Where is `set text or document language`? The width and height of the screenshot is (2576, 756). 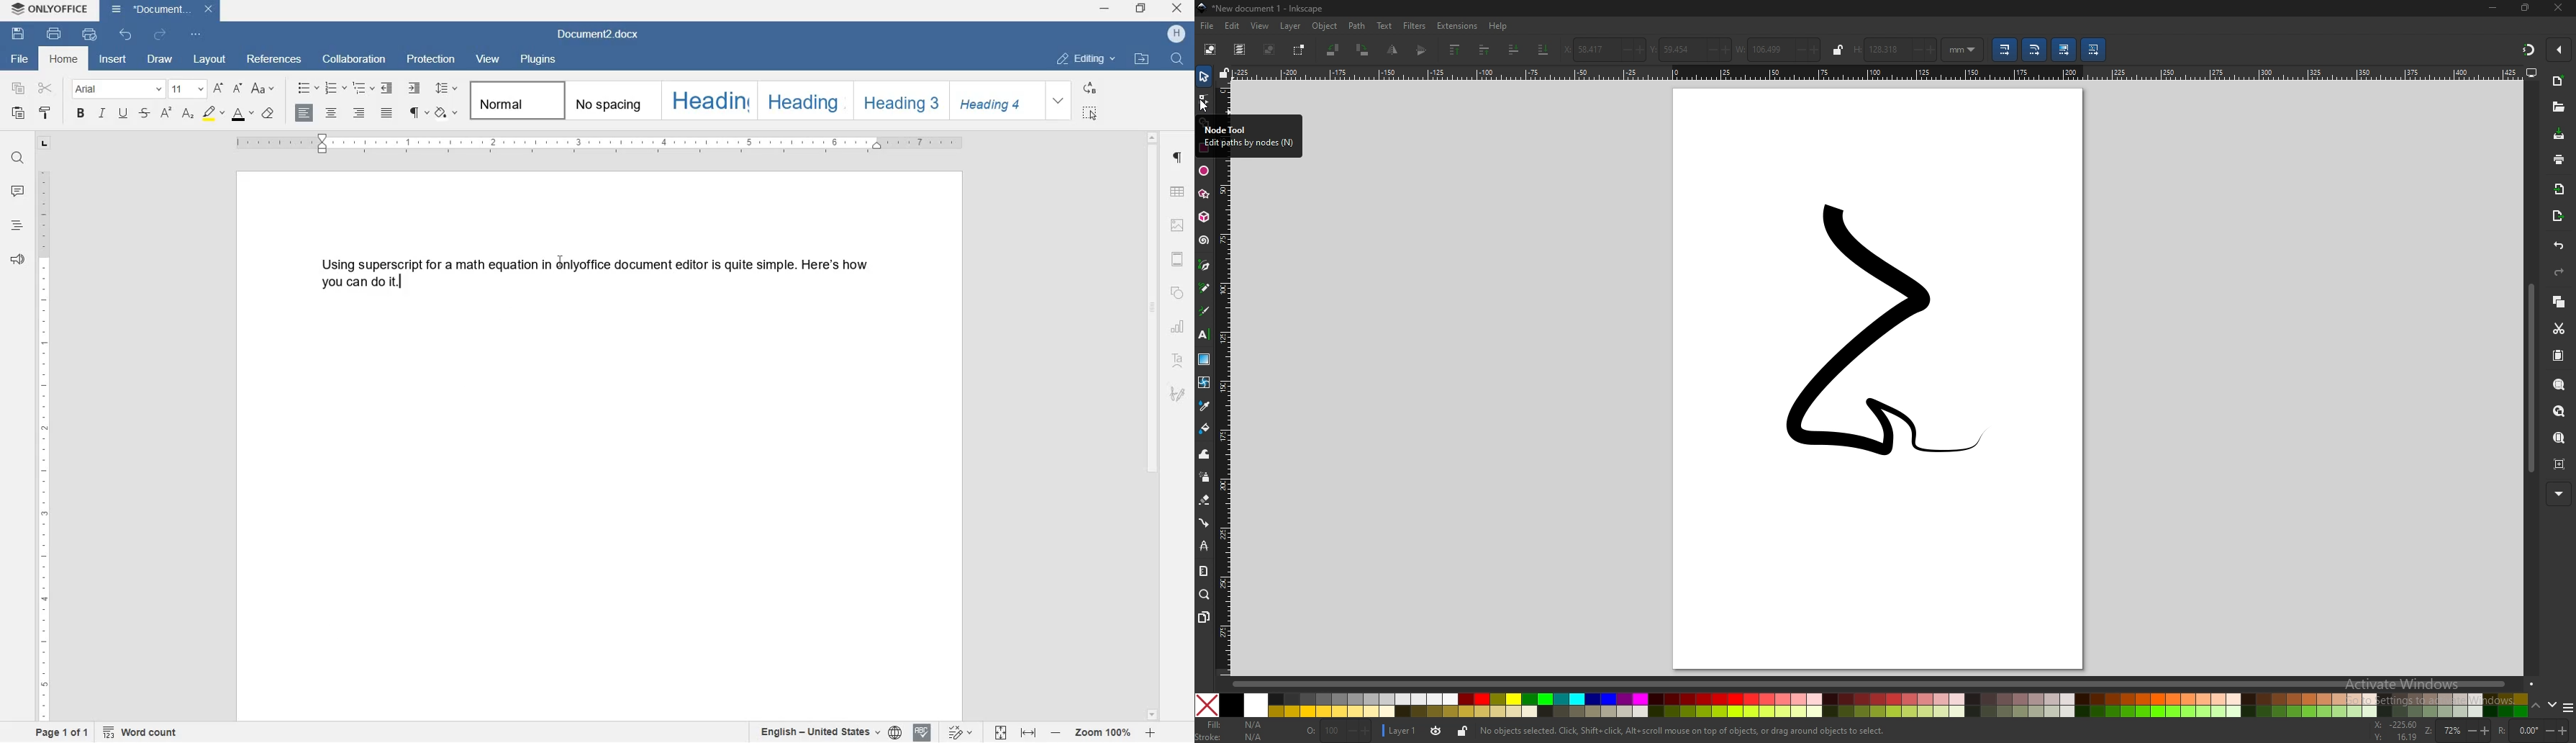
set text or document language is located at coordinates (831, 732).